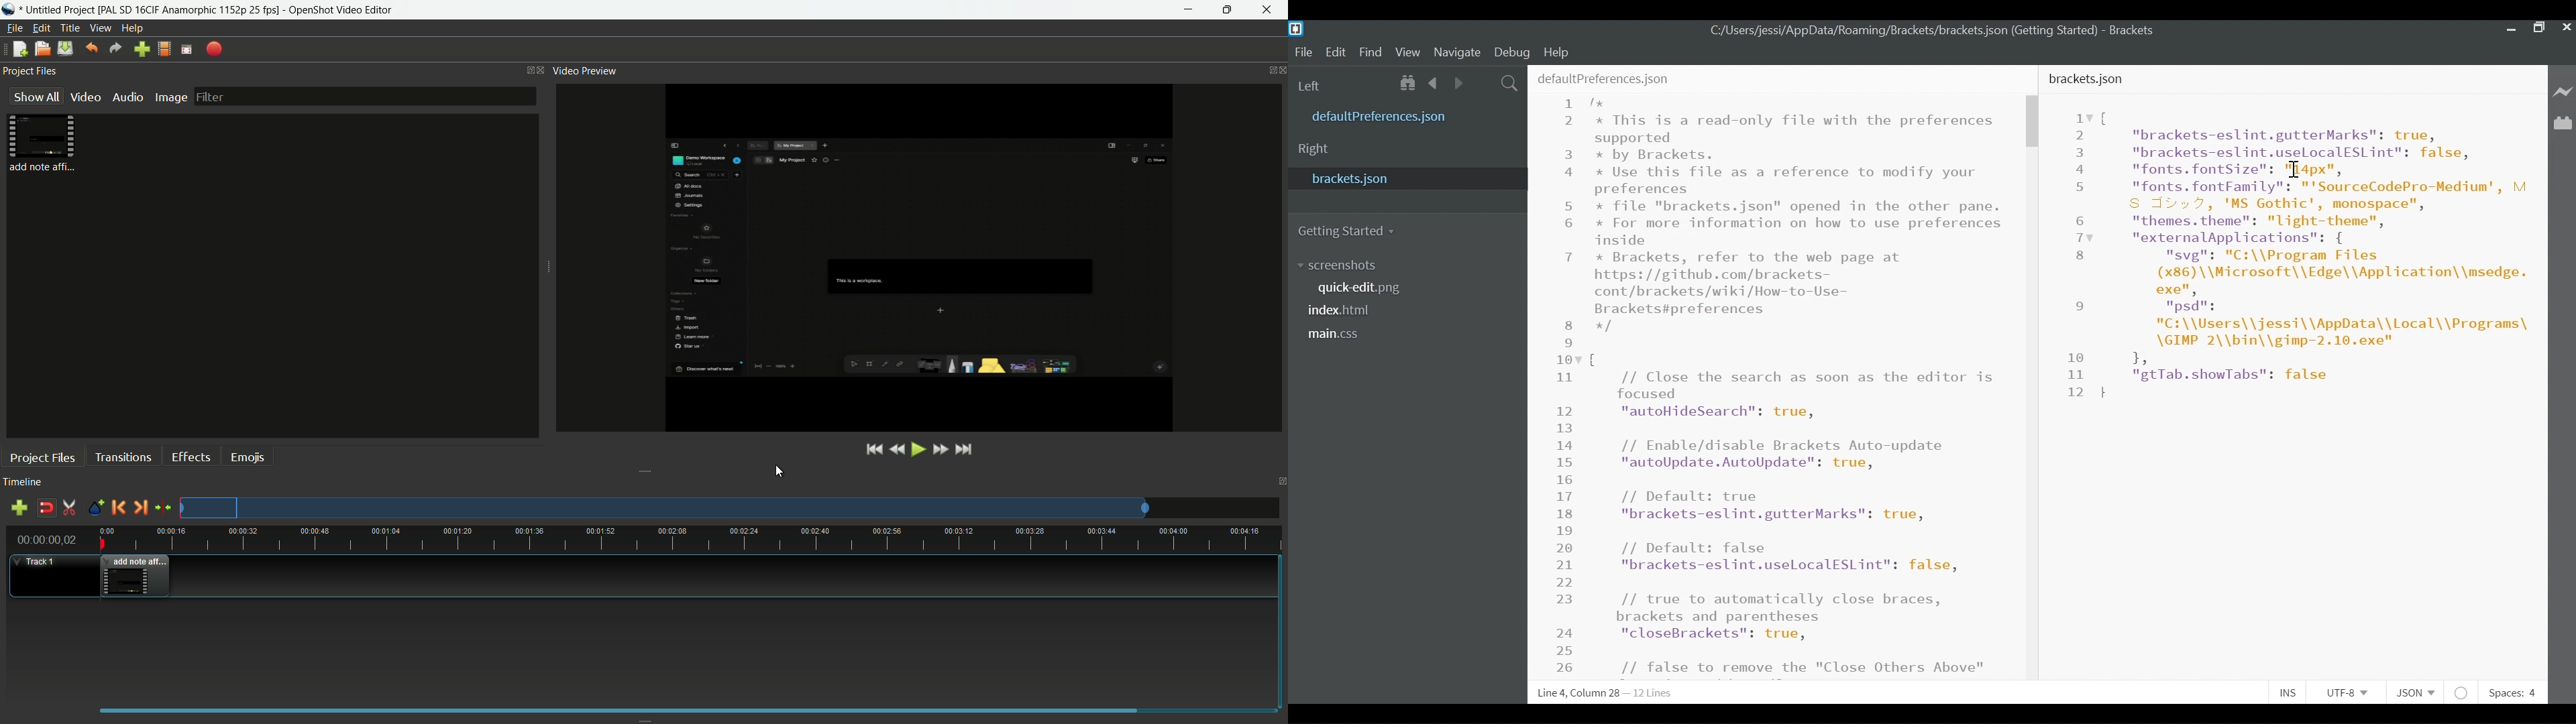  What do you see at coordinates (1513, 51) in the screenshot?
I see `Debug` at bounding box center [1513, 51].